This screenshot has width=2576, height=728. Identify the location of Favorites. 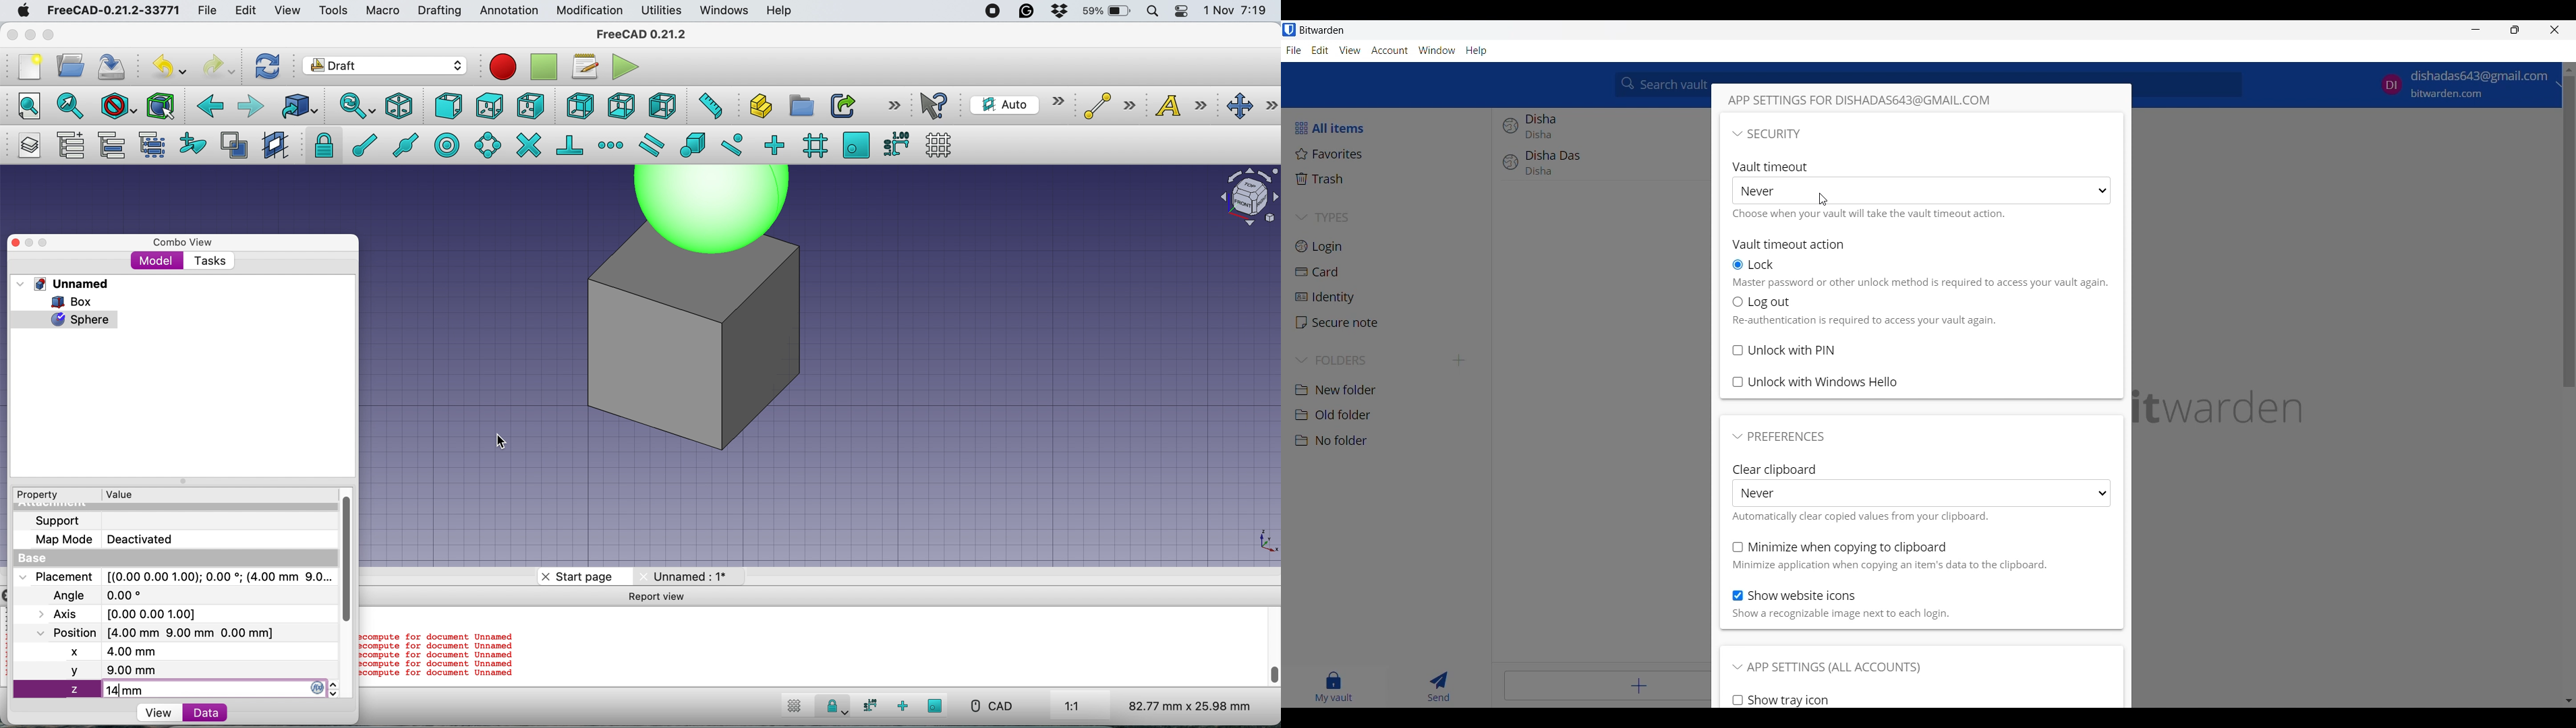
(1388, 154).